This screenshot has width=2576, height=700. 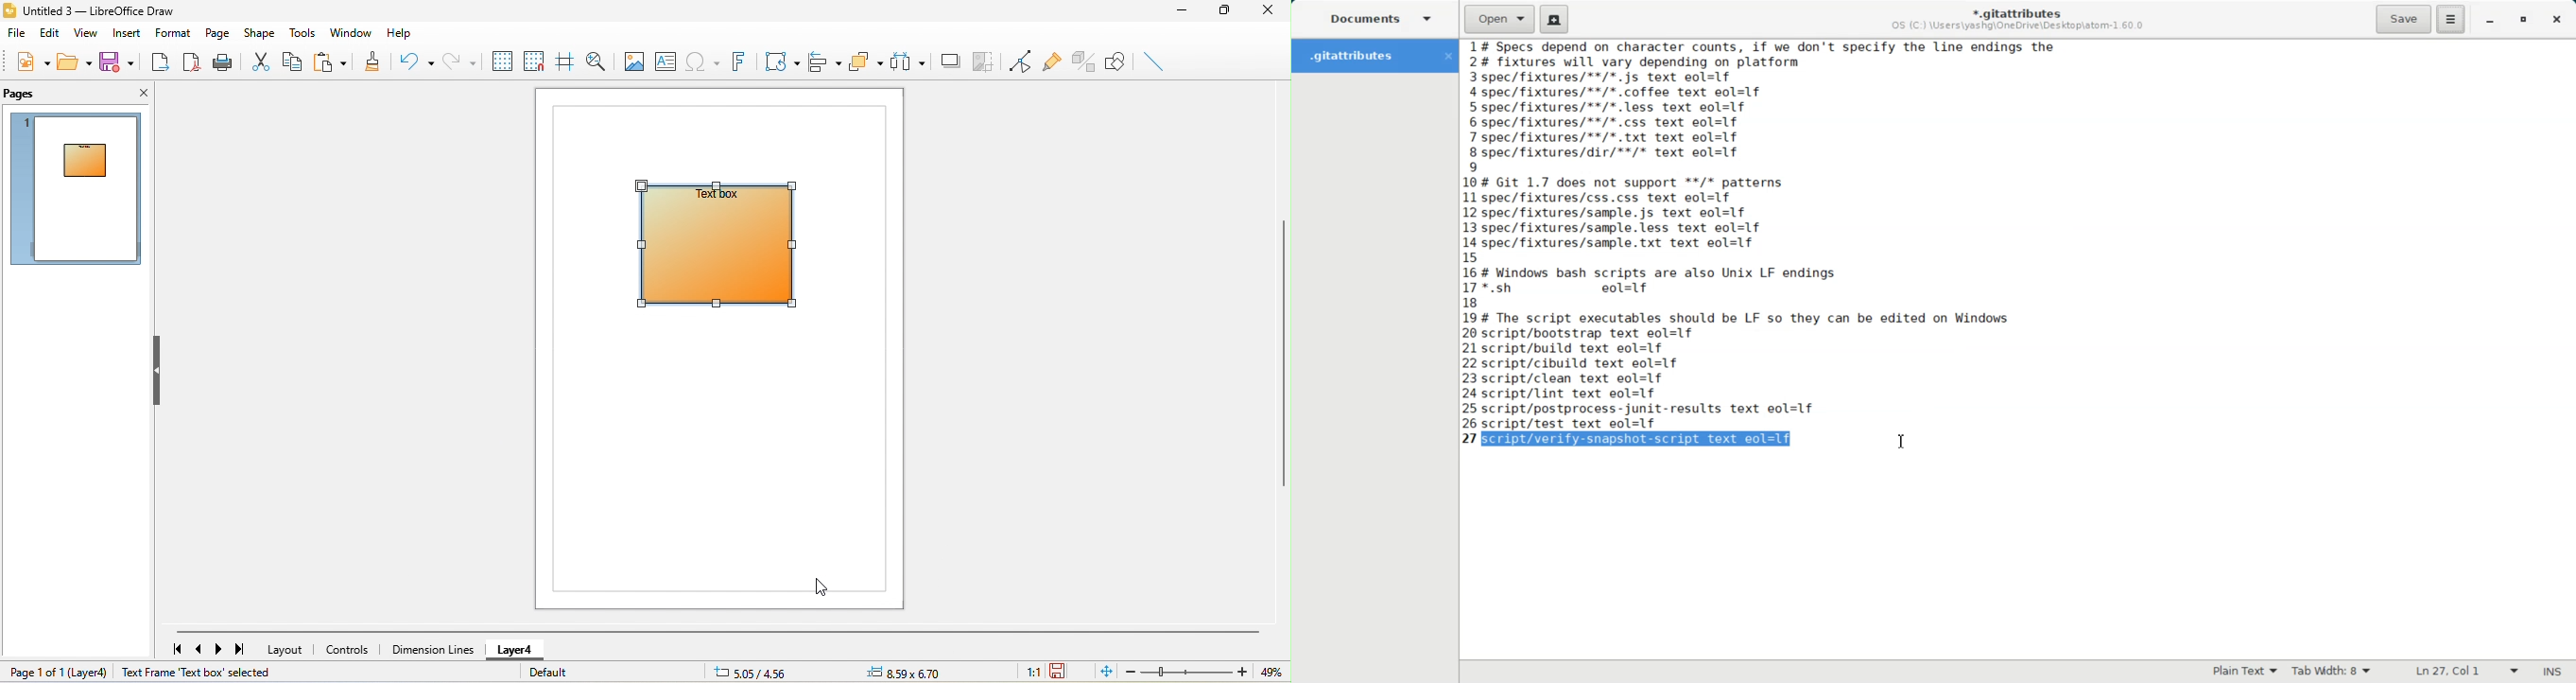 What do you see at coordinates (287, 649) in the screenshot?
I see `layout` at bounding box center [287, 649].